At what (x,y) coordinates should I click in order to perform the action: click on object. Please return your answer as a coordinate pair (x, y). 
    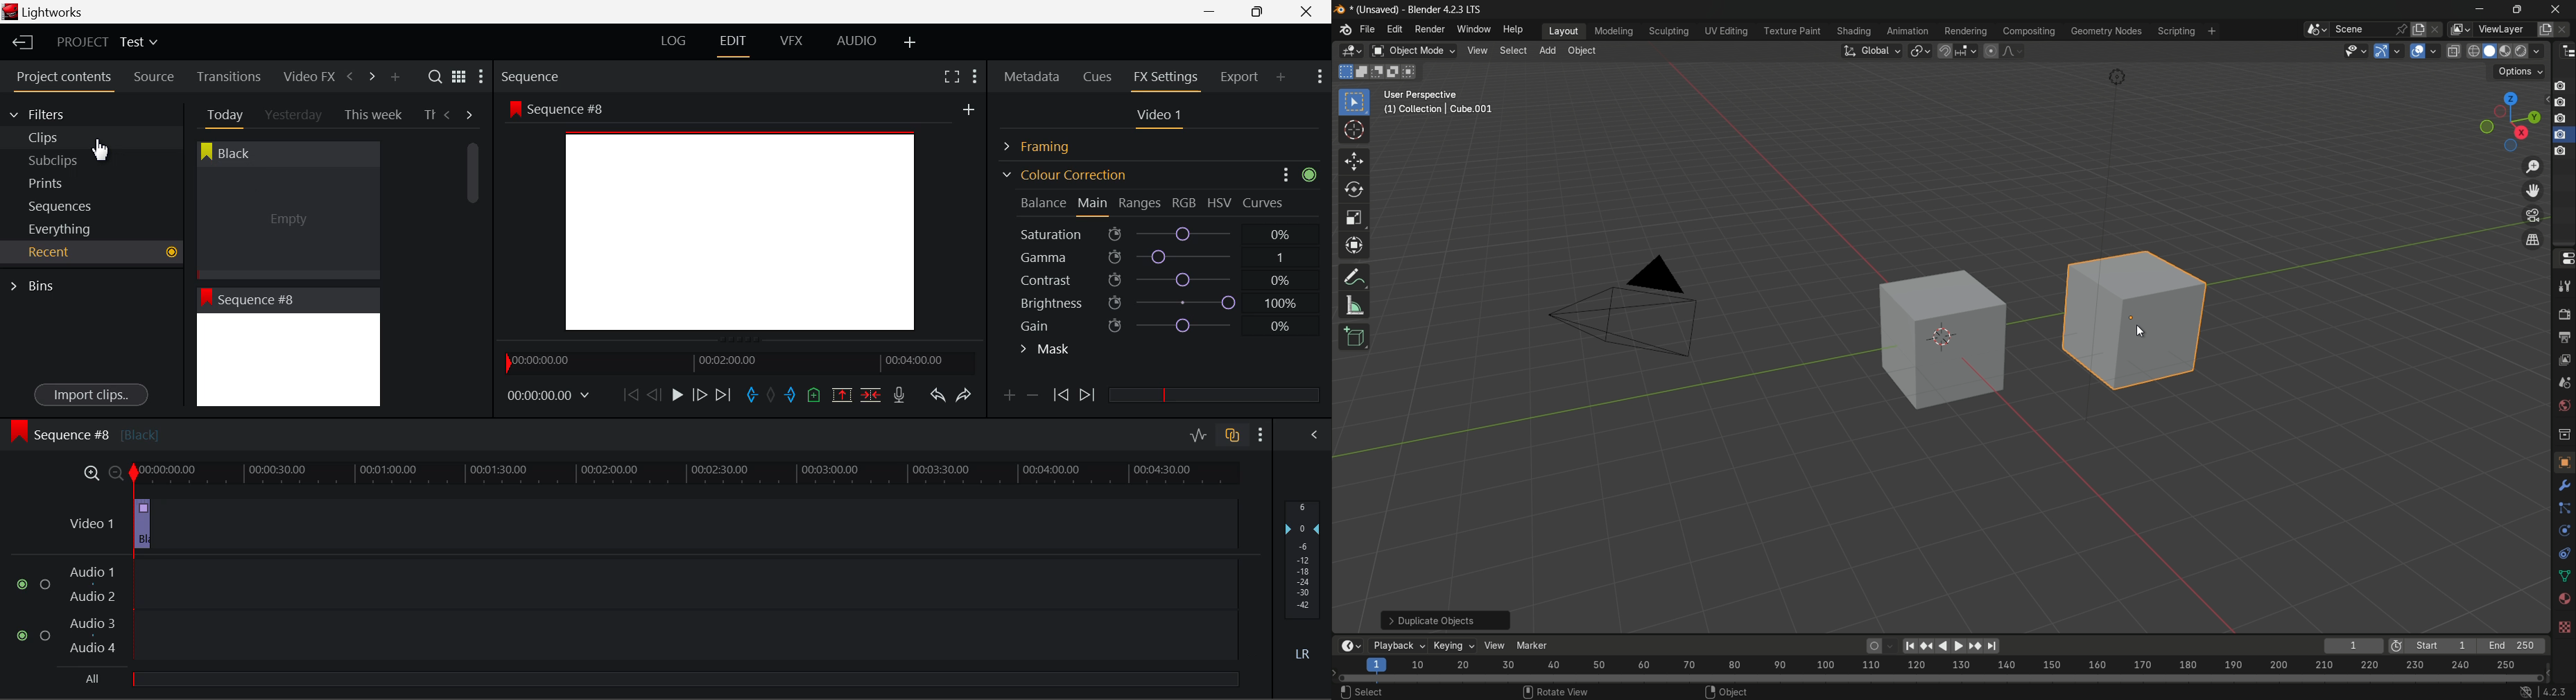
    Looking at the image, I should click on (2562, 461).